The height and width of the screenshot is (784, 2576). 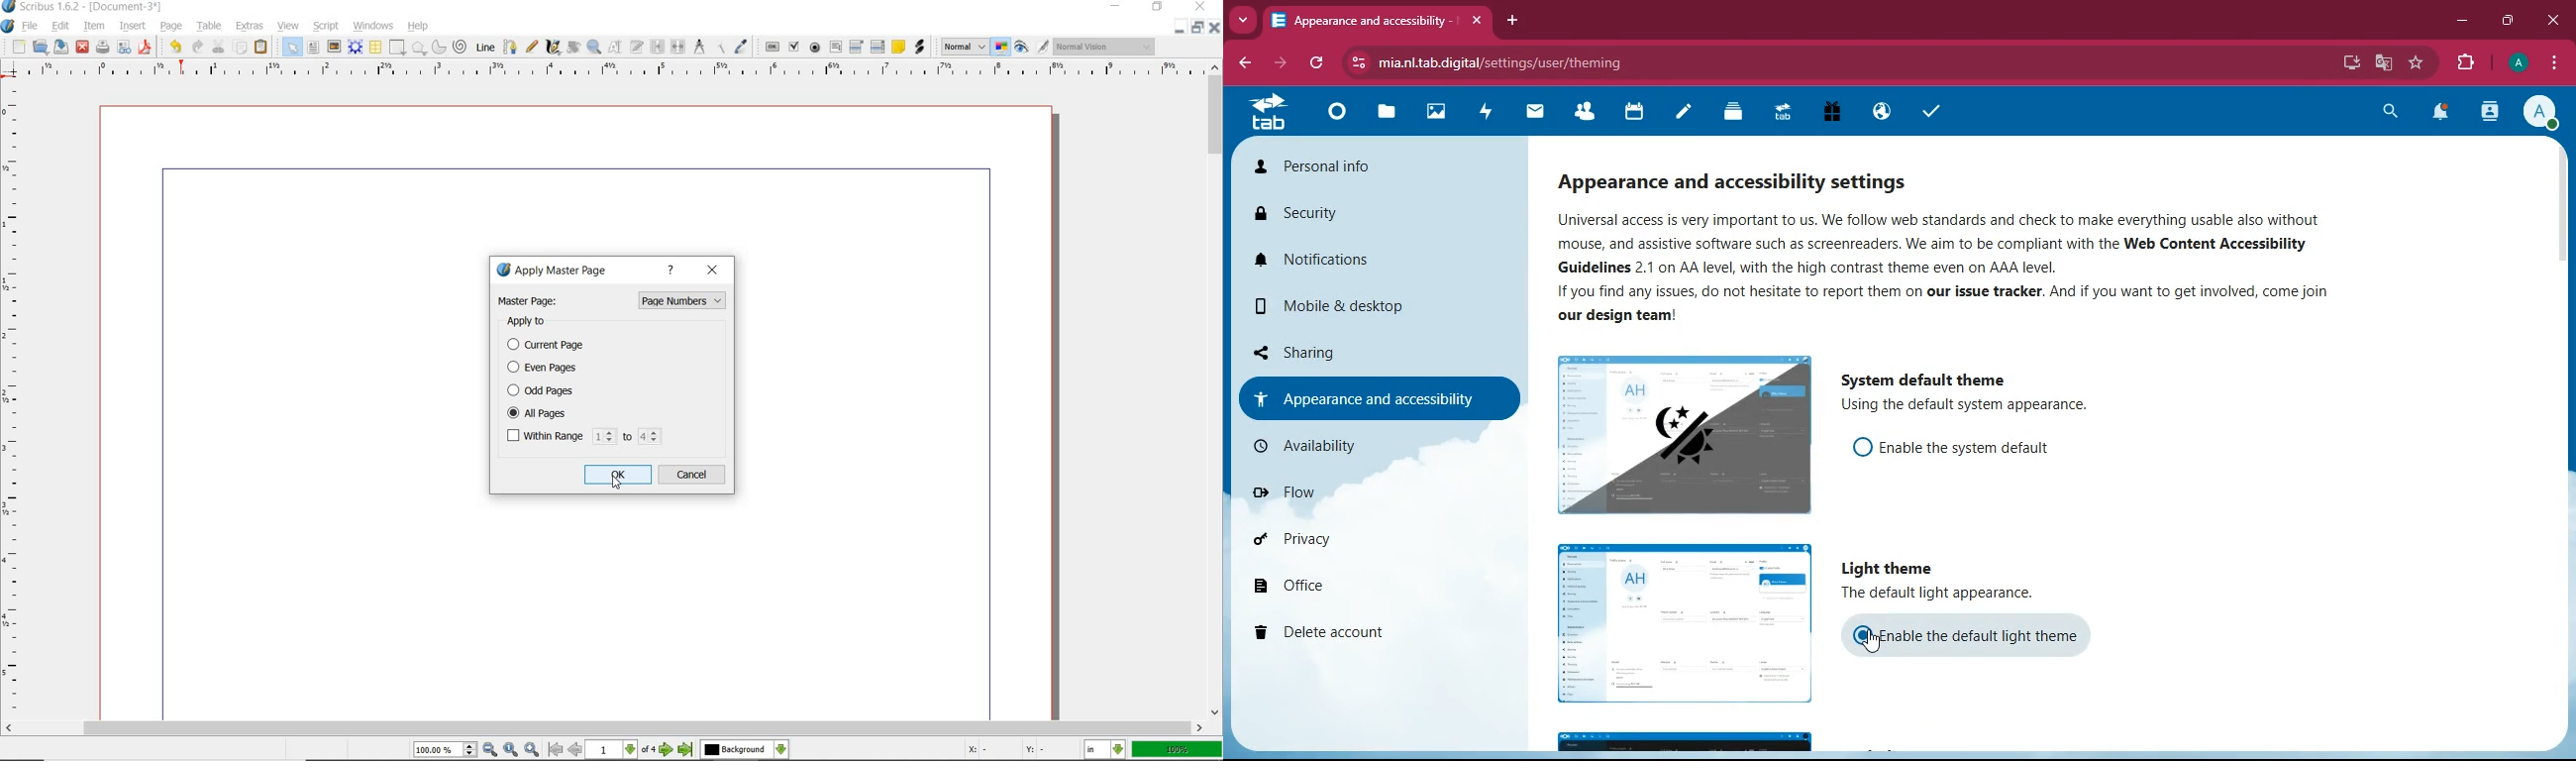 I want to click on delete, so click(x=1374, y=630).